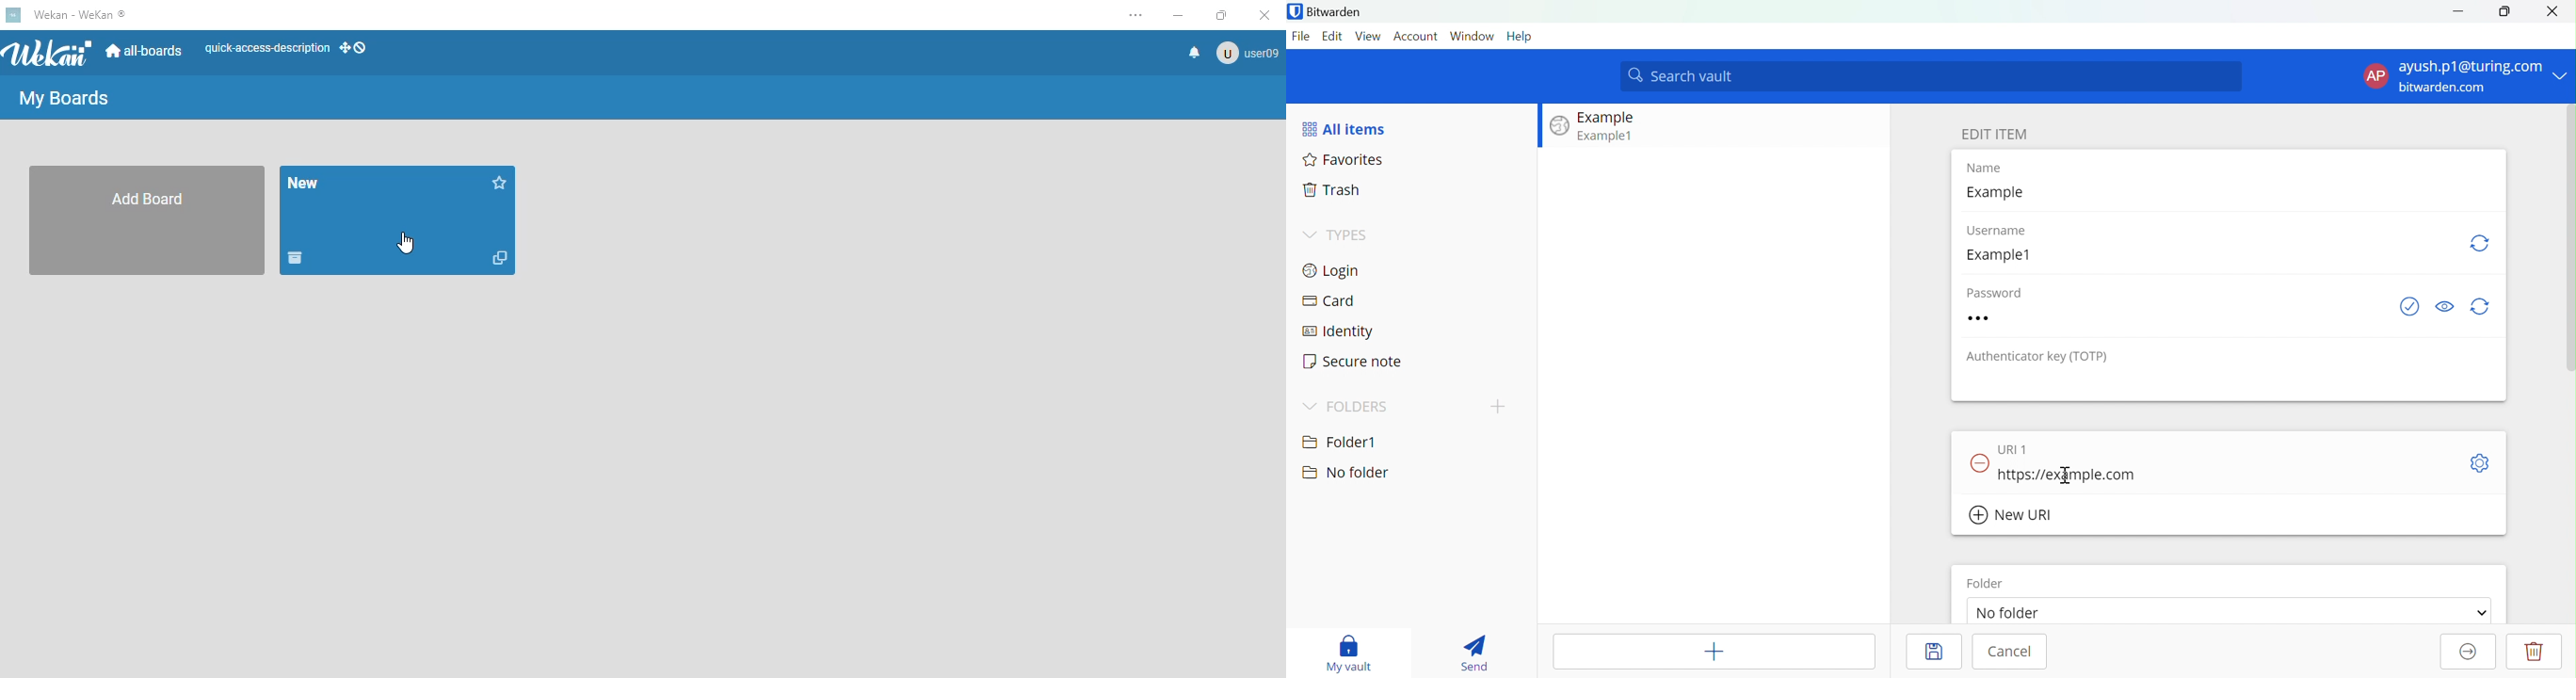  I want to click on EDIT ITEM, so click(1994, 134).